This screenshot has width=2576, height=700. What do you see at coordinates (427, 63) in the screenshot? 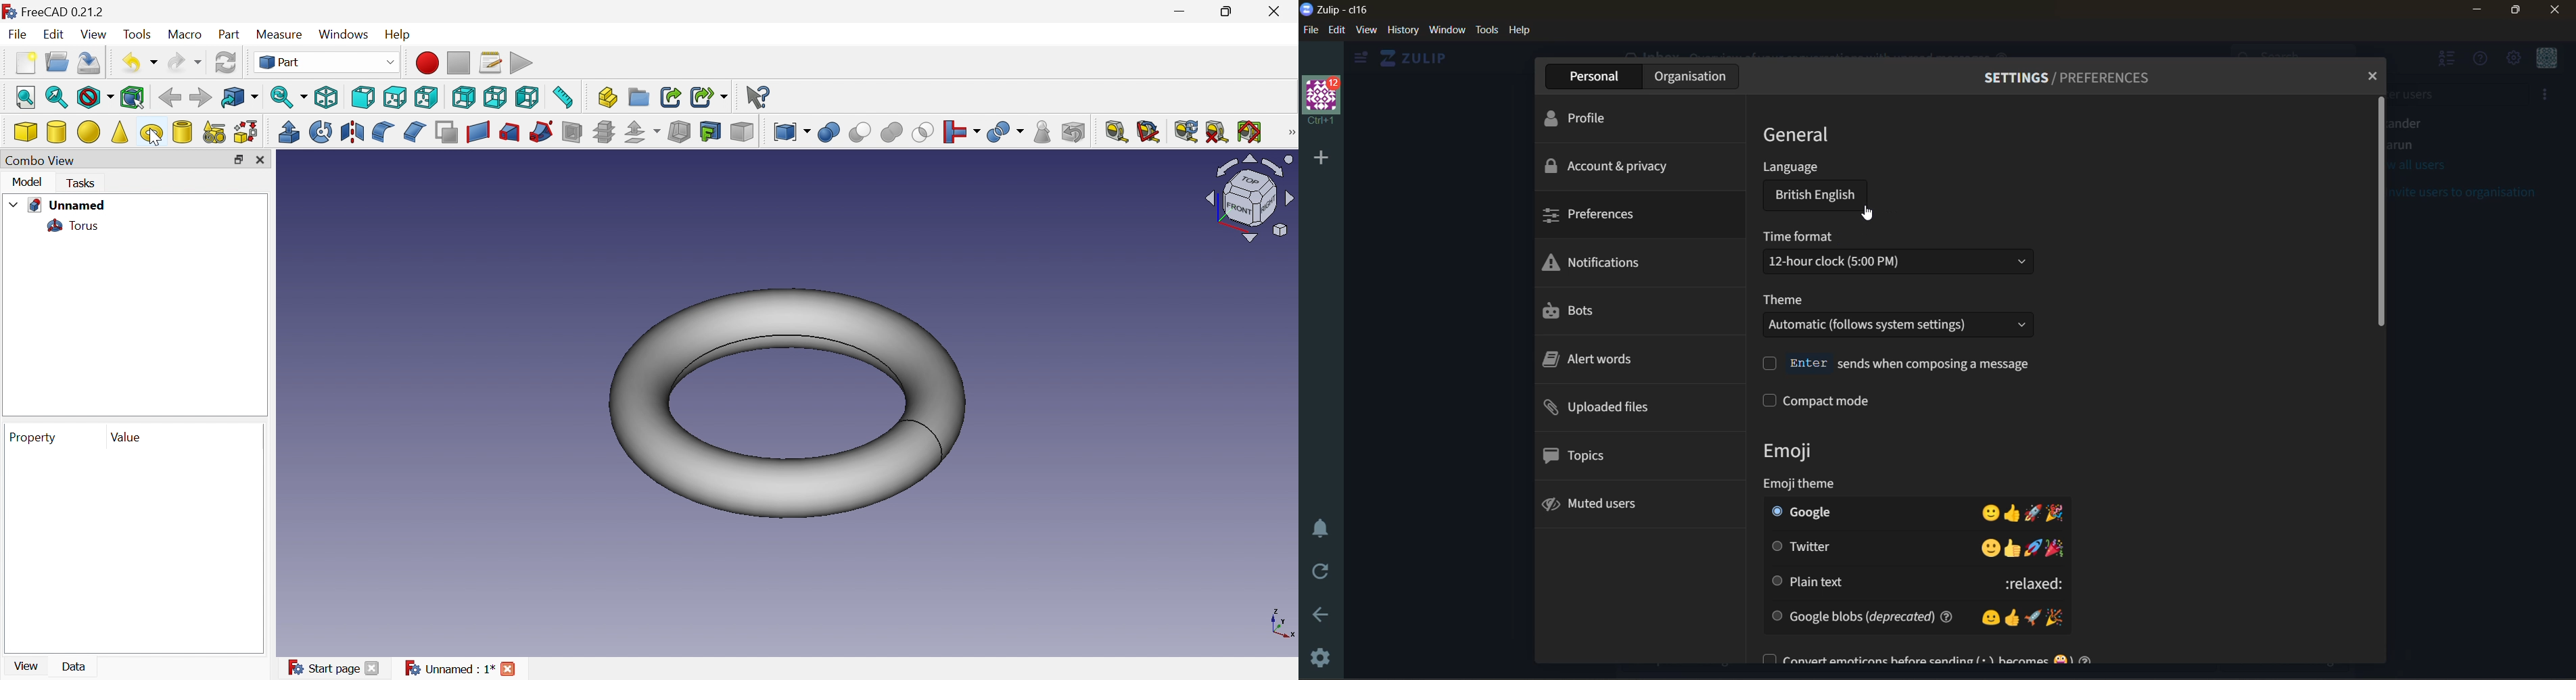
I see `Macro recording...` at bounding box center [427, 63].